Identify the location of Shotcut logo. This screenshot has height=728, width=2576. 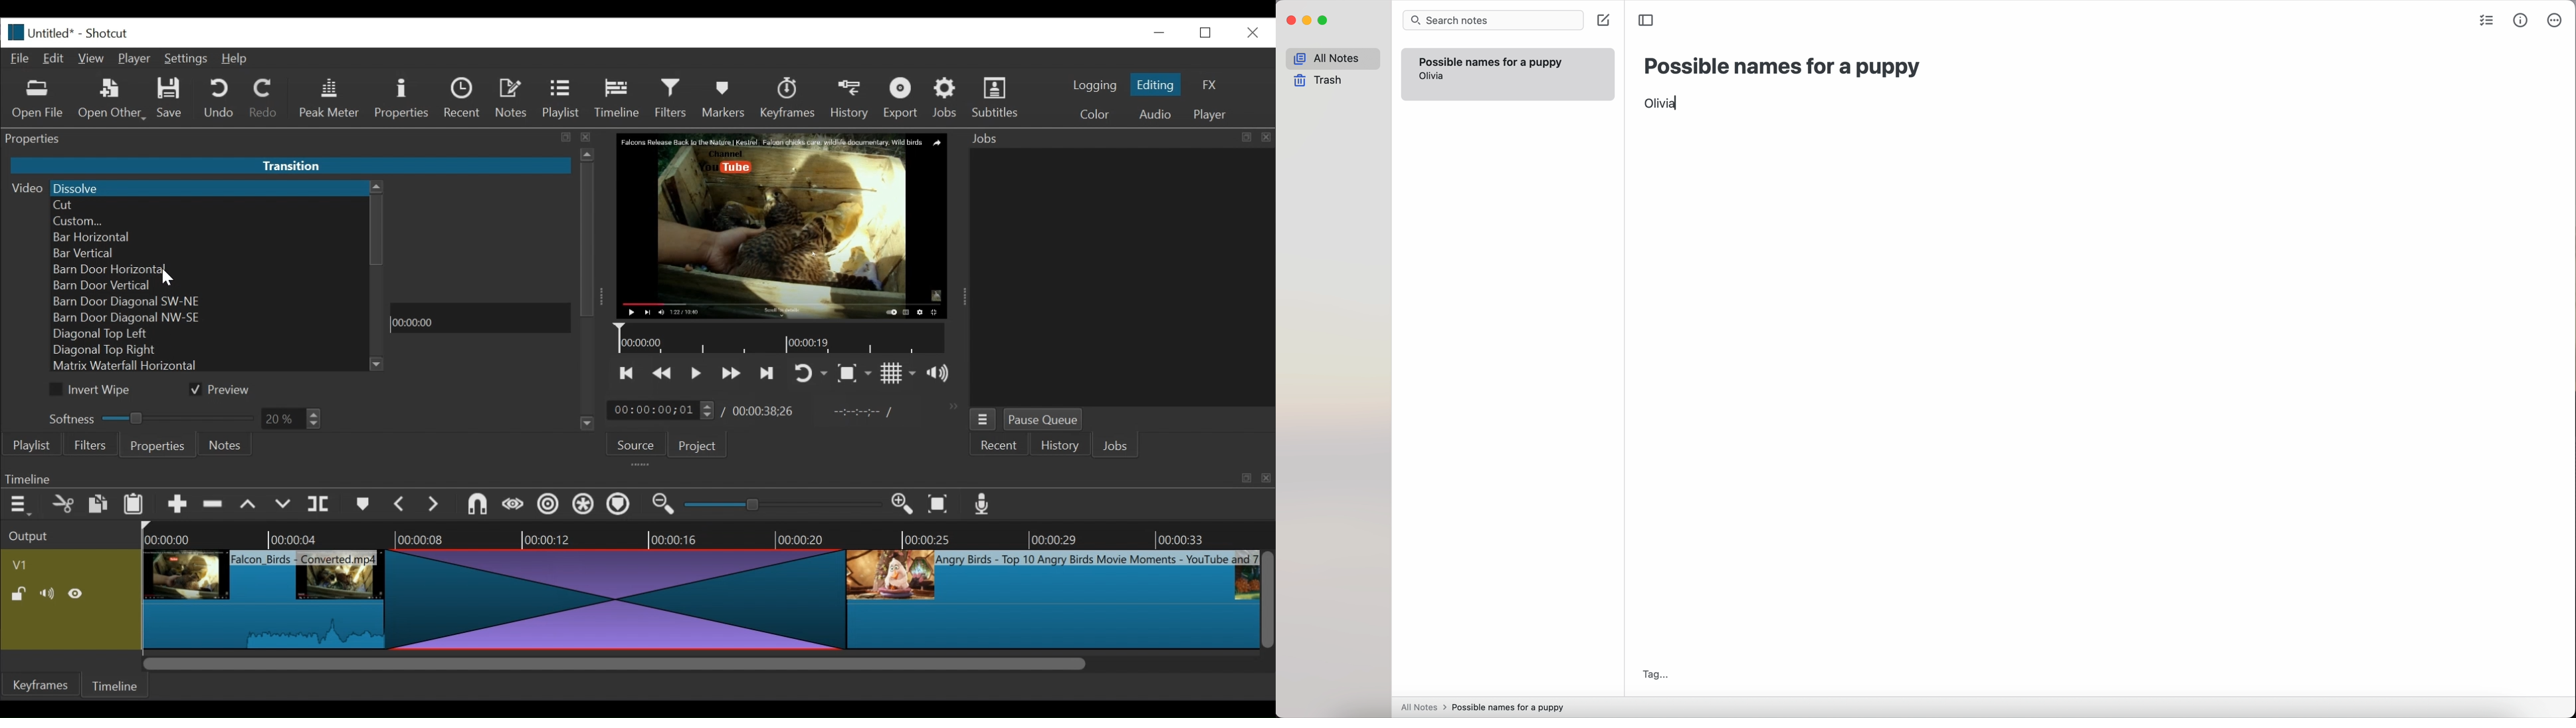
(13, 31).